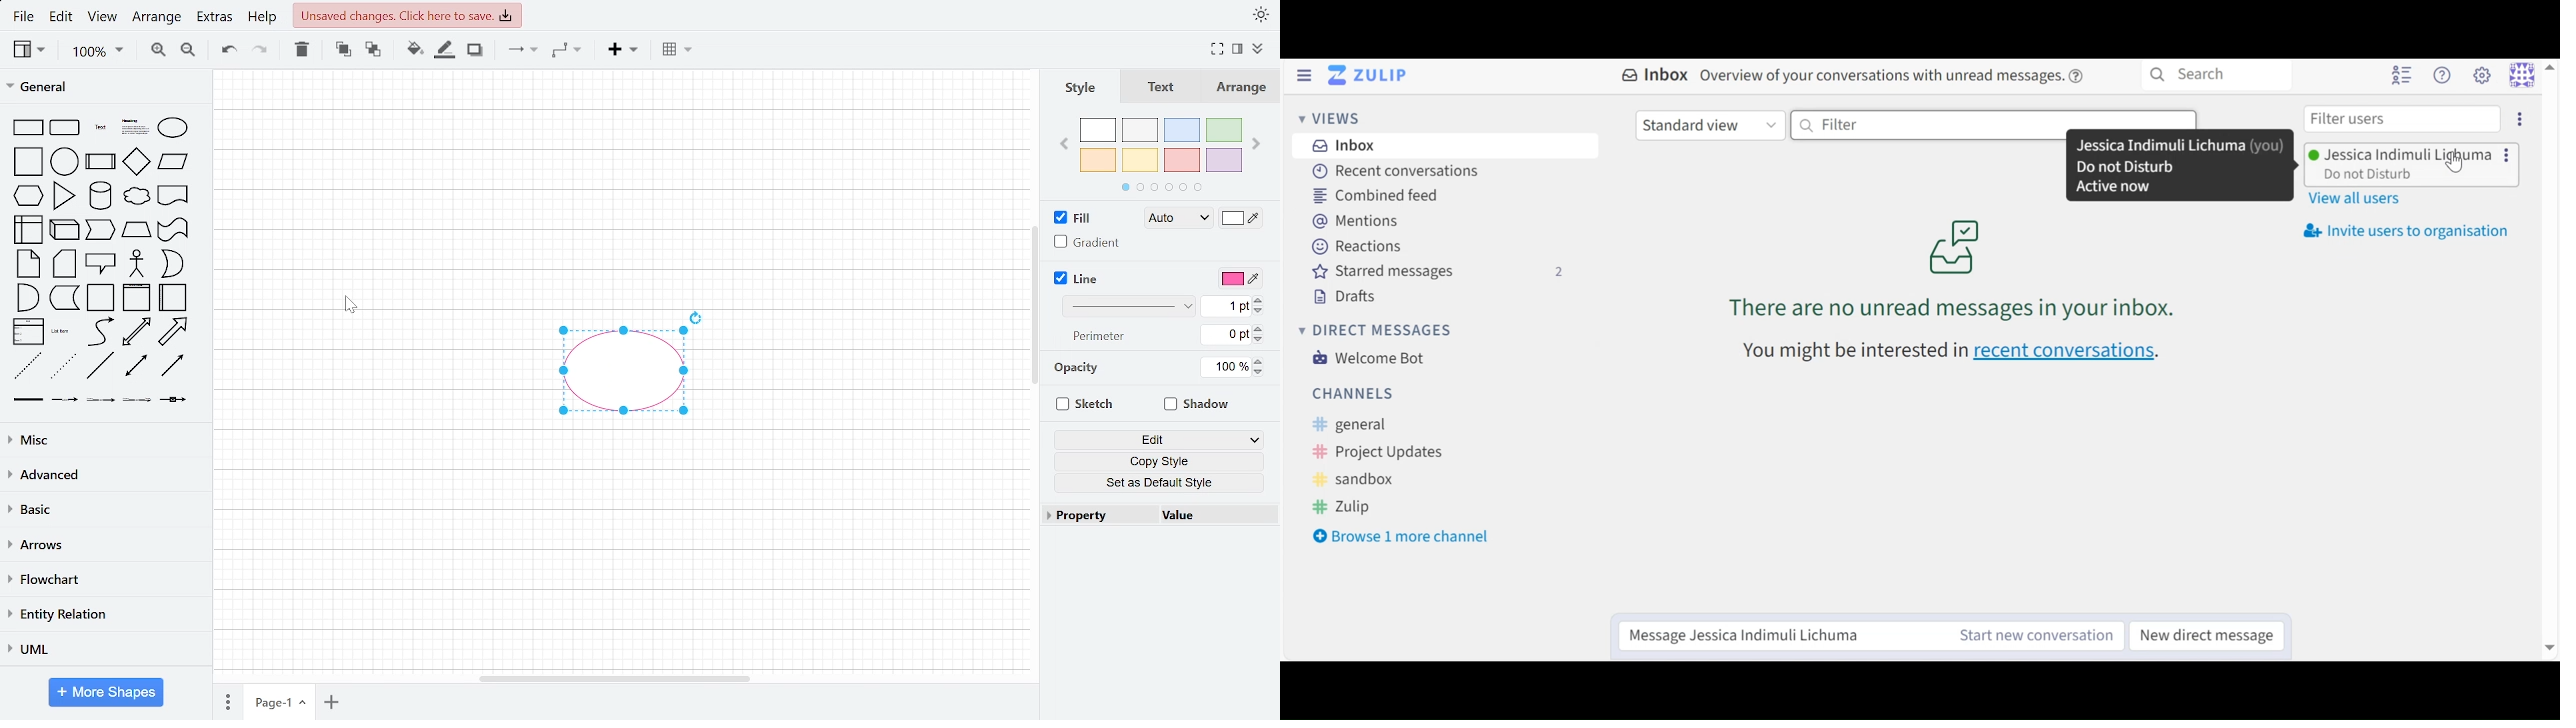  Describe the element at coordinates (1355, 394) in the screenshot. I see `Channels` at that location.